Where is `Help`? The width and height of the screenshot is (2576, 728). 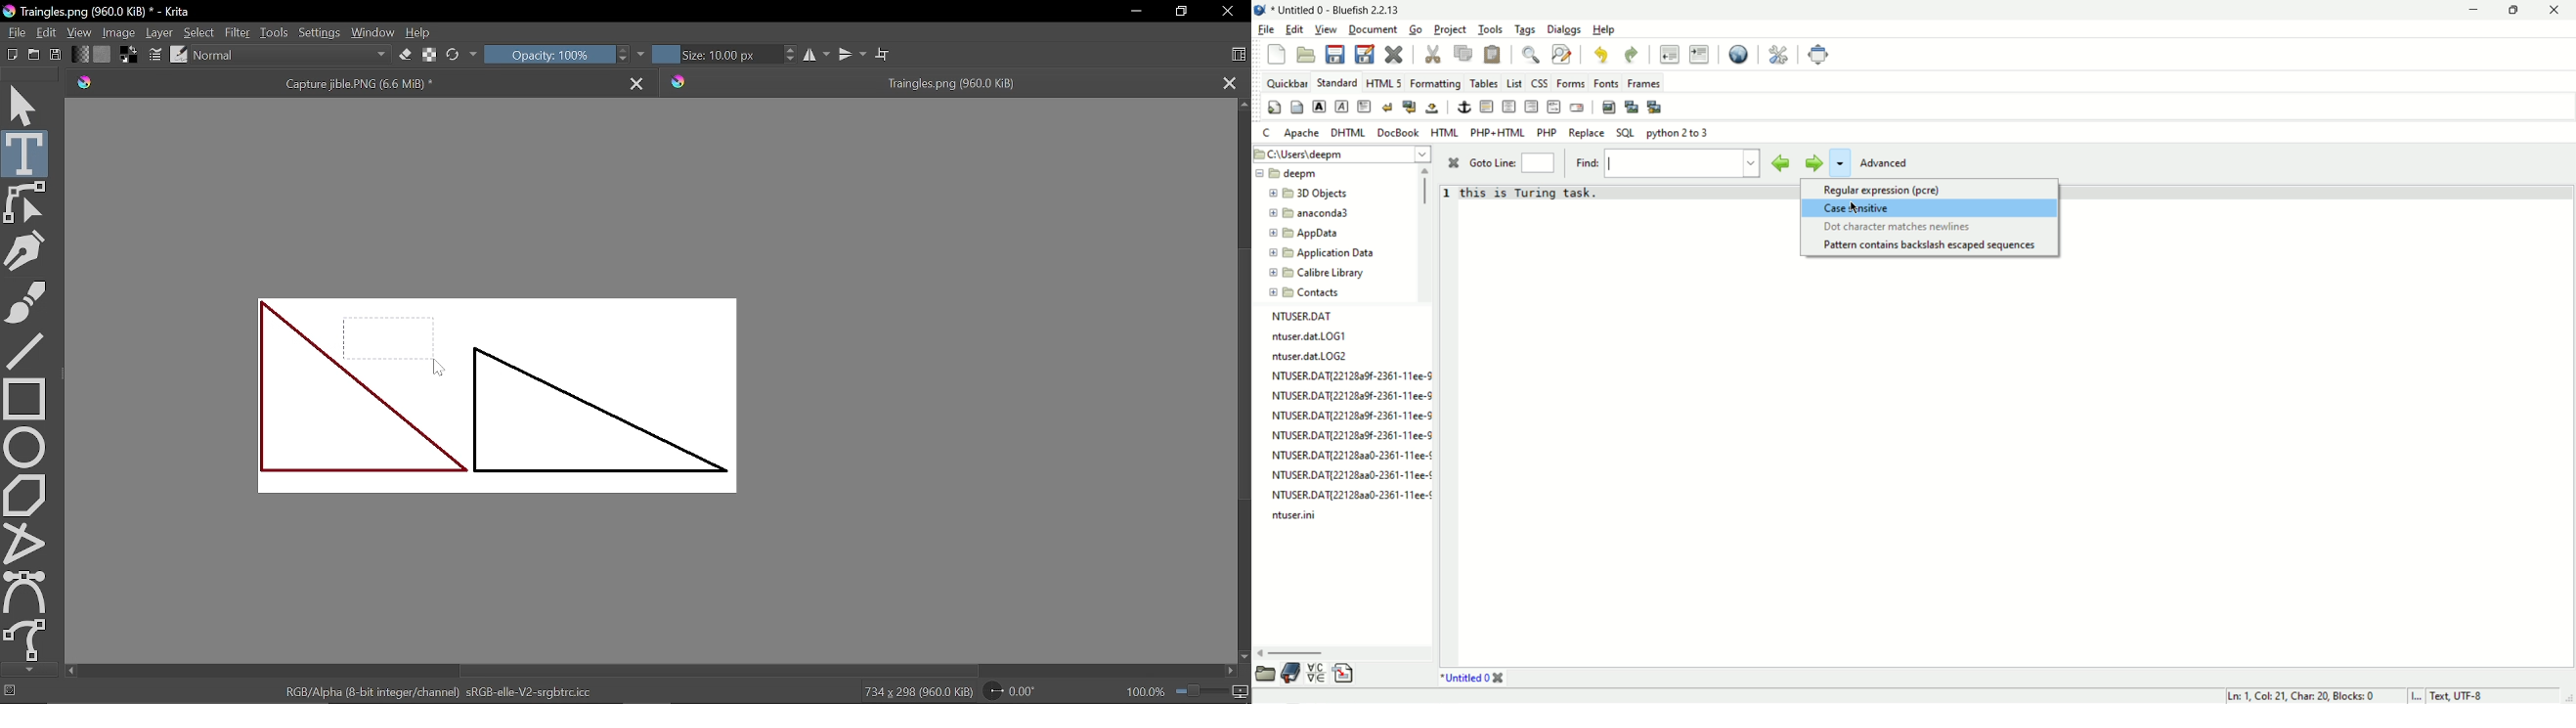
Help is located at coordinates (1603, 30).